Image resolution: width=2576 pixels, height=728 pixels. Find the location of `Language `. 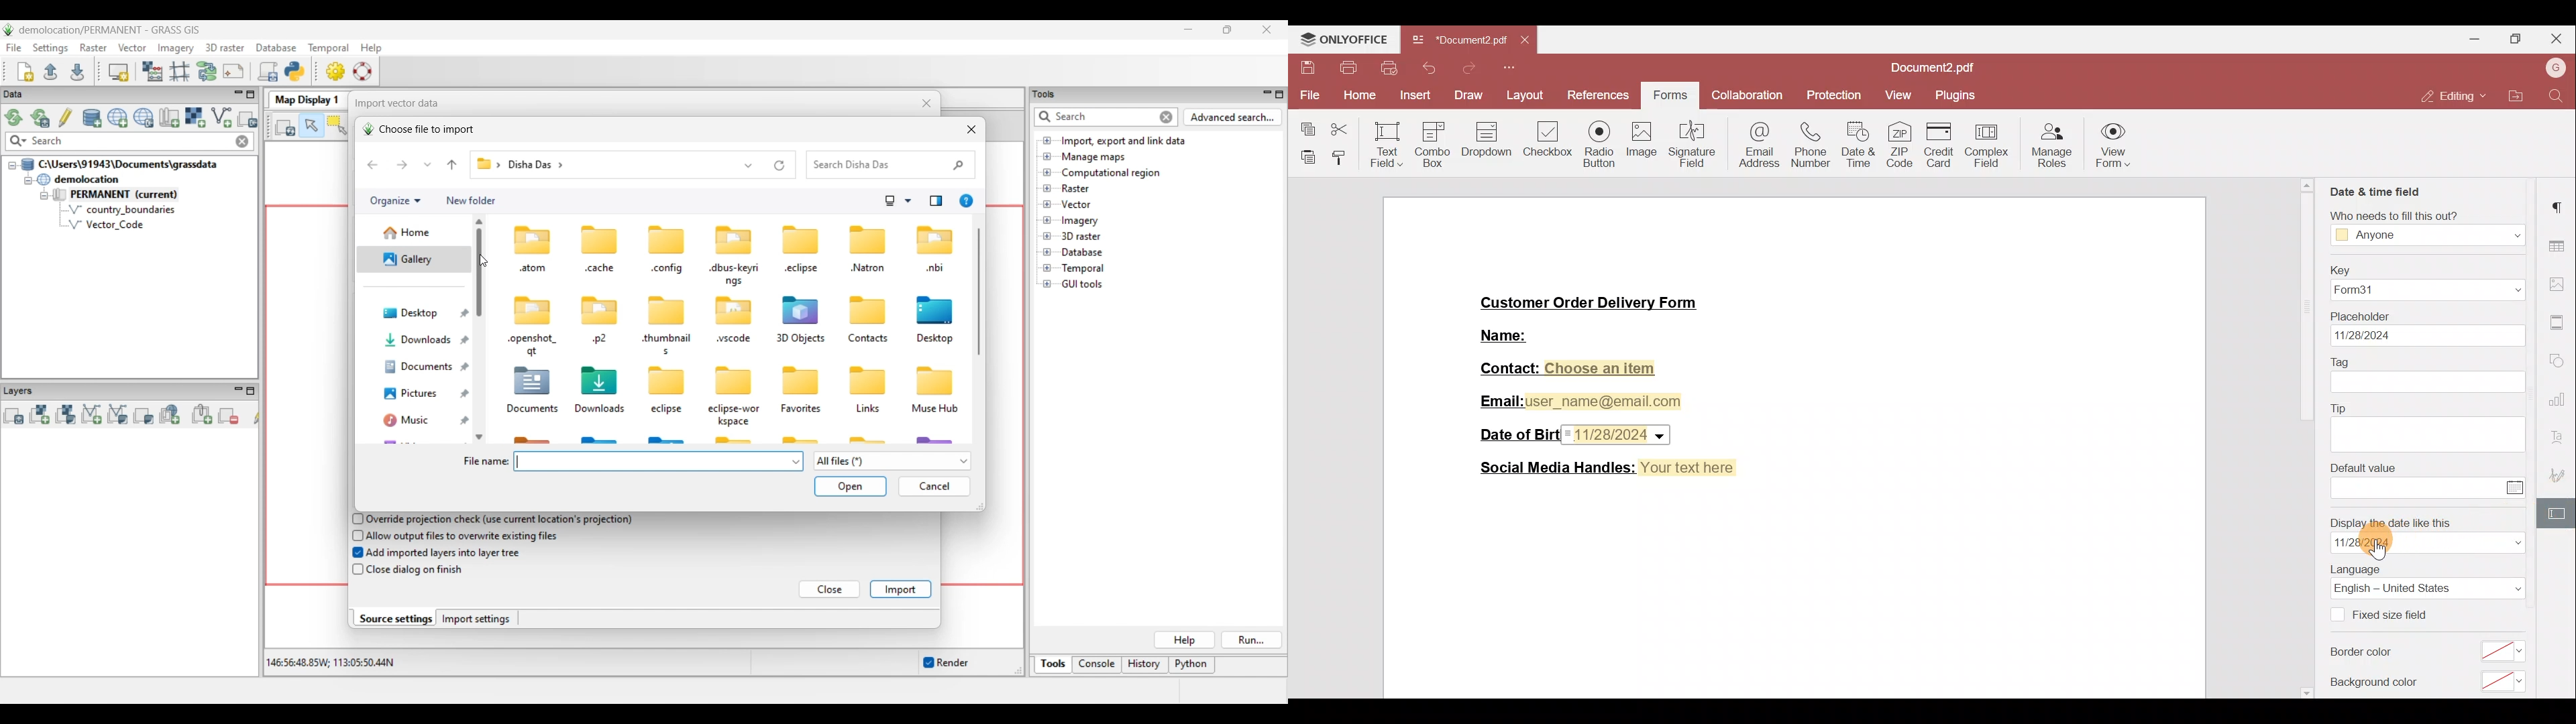

Language  is located at coordinates (2428, 588).